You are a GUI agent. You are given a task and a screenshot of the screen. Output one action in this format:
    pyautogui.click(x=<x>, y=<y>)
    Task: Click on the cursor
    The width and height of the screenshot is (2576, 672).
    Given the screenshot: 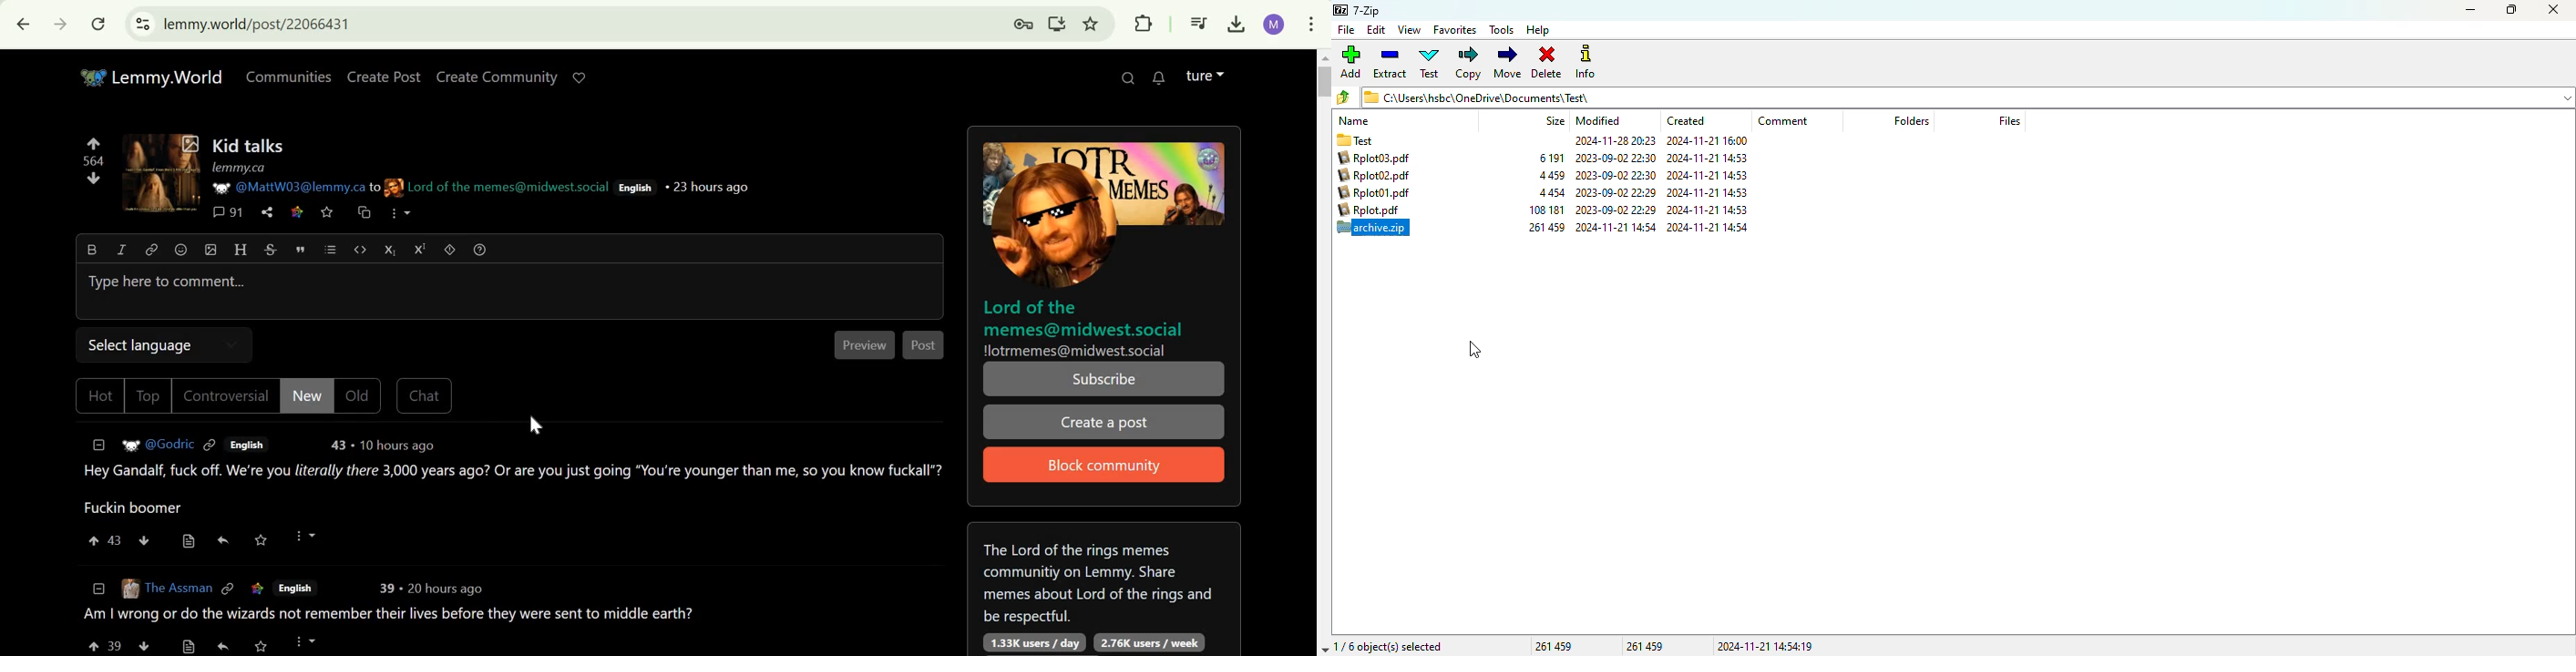 What is the action you would take?
    pyautogui.click(x=1475, y=350)
    